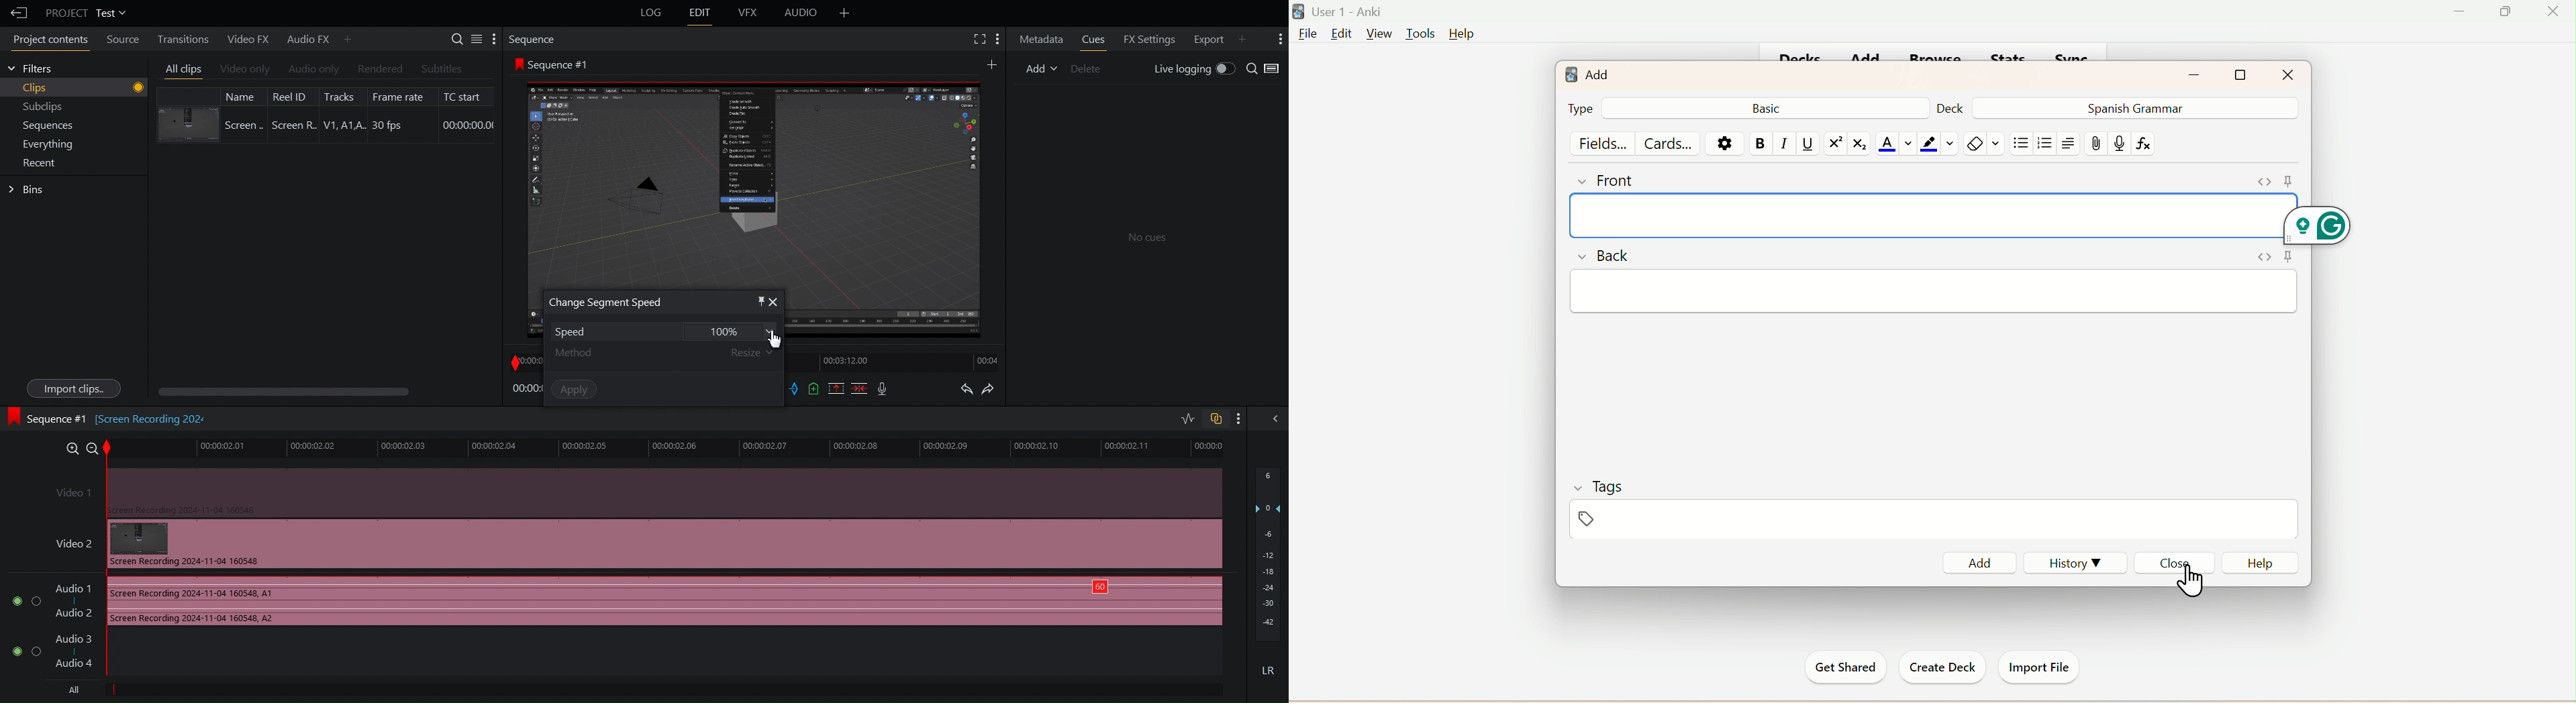 The height and width of the screenshot is (728, 2576). I want to click on Subscript, so click(1859, 145).